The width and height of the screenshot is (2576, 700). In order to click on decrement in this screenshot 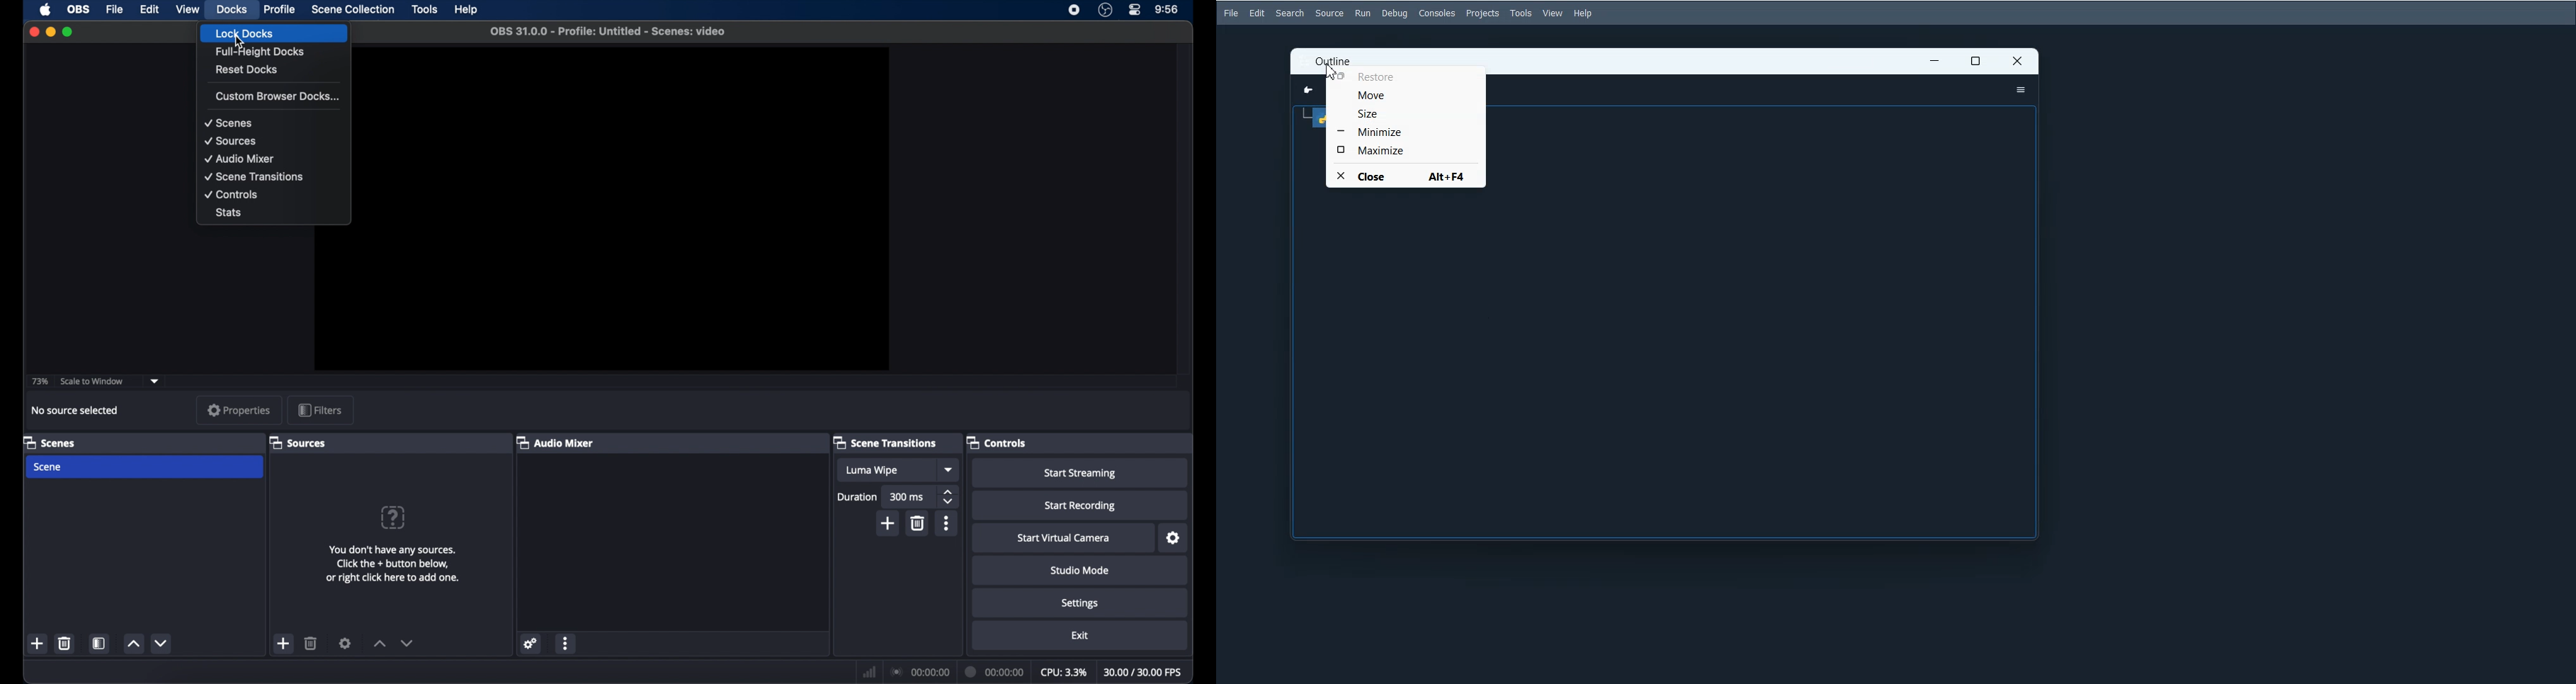, I will do `click(161, 643)`.